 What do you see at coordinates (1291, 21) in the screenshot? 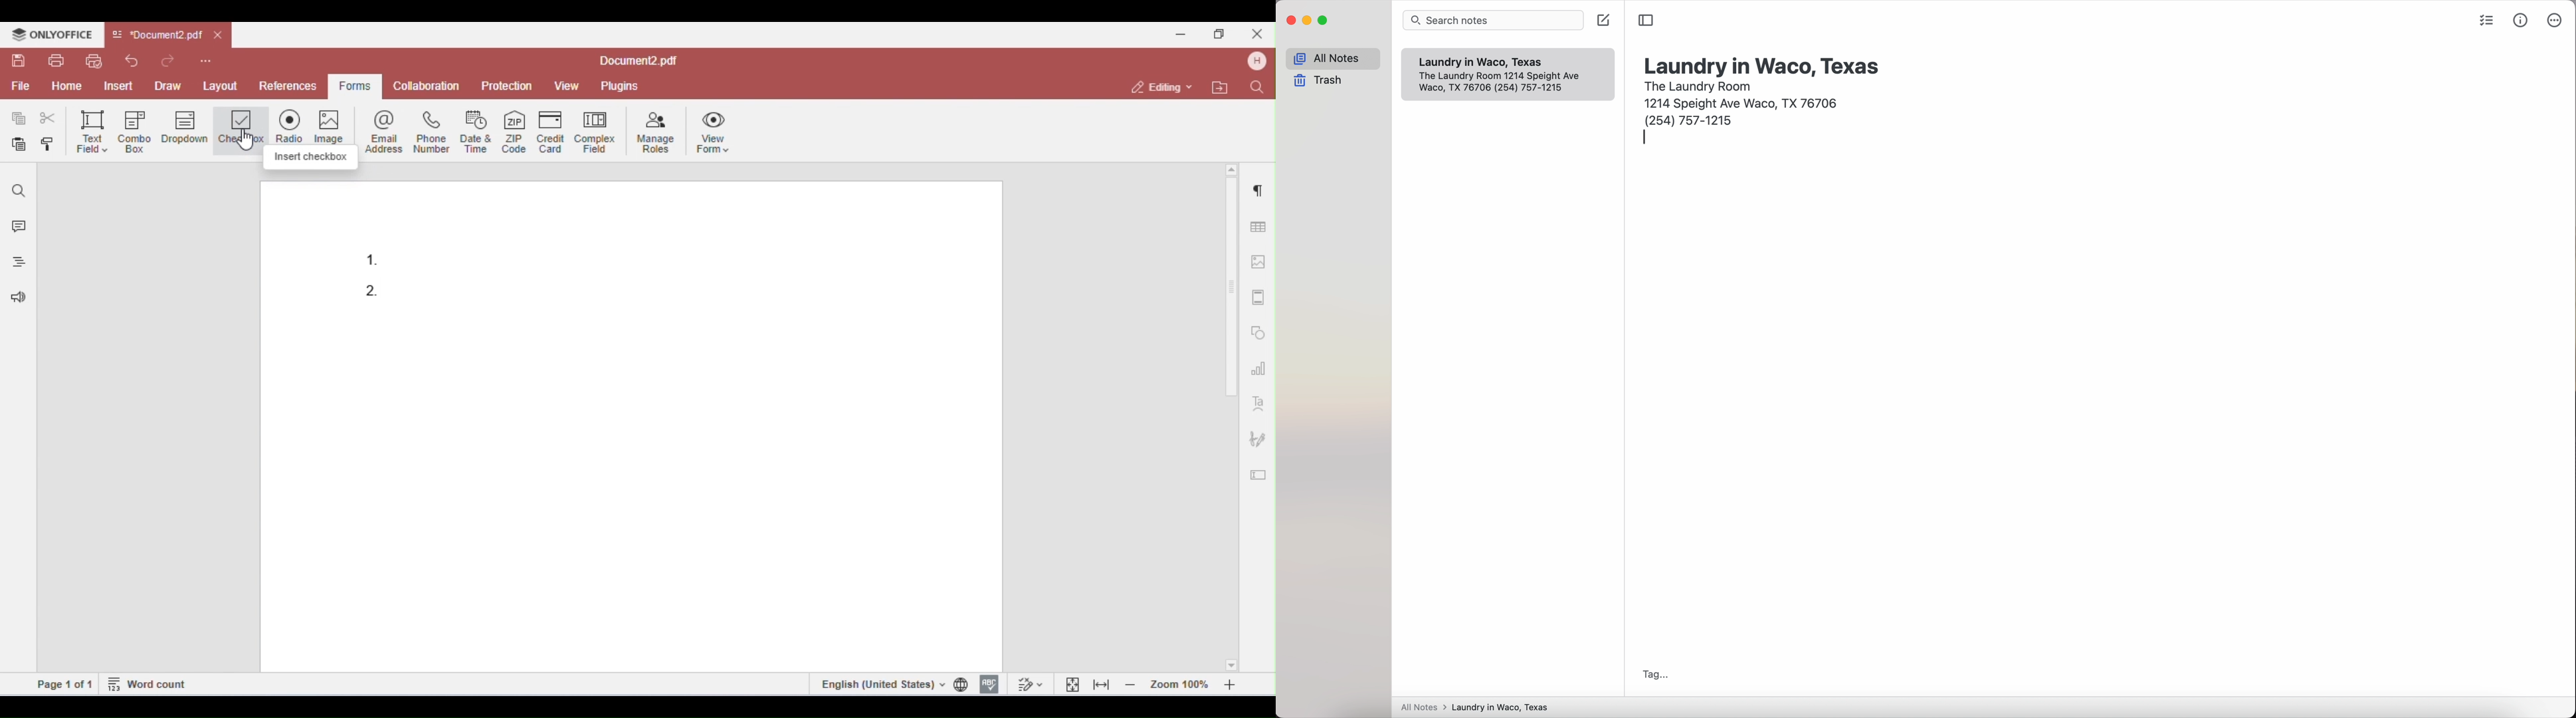
I see `close app` at bounding box center [1291, 21].